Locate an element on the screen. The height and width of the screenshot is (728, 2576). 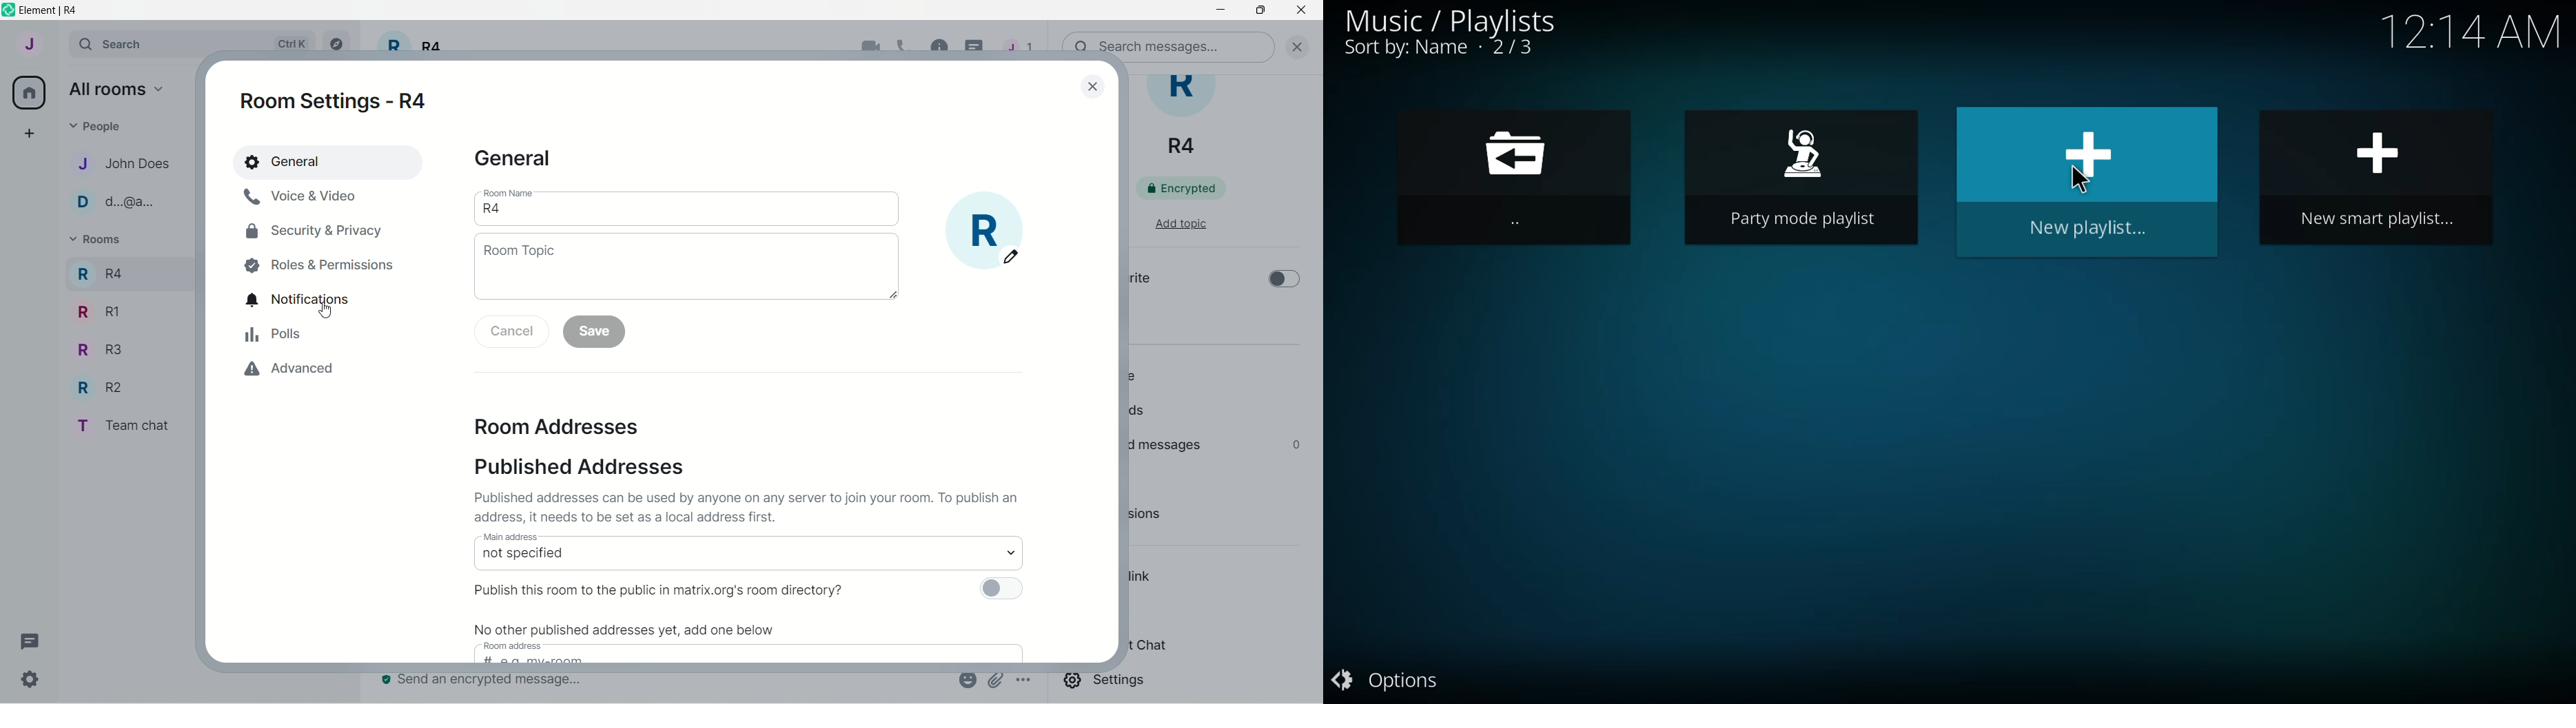
cancel is located at coordinates (507, 333).